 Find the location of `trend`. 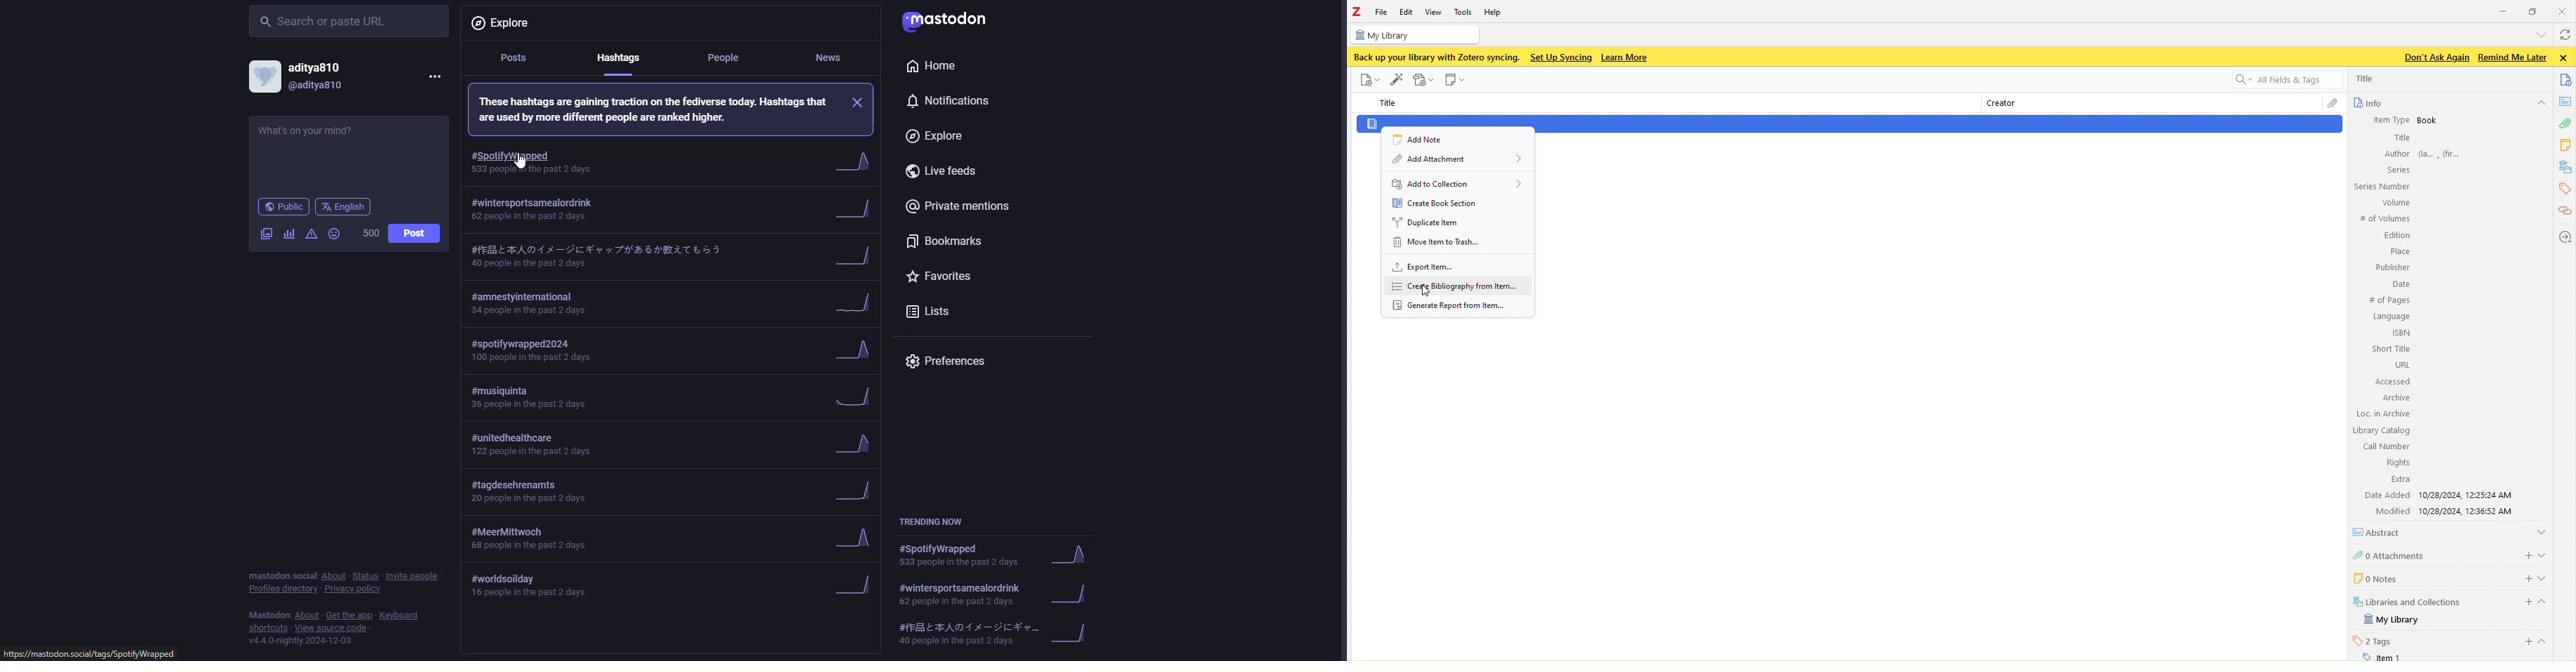

trend is located at coordinates (853, 491).